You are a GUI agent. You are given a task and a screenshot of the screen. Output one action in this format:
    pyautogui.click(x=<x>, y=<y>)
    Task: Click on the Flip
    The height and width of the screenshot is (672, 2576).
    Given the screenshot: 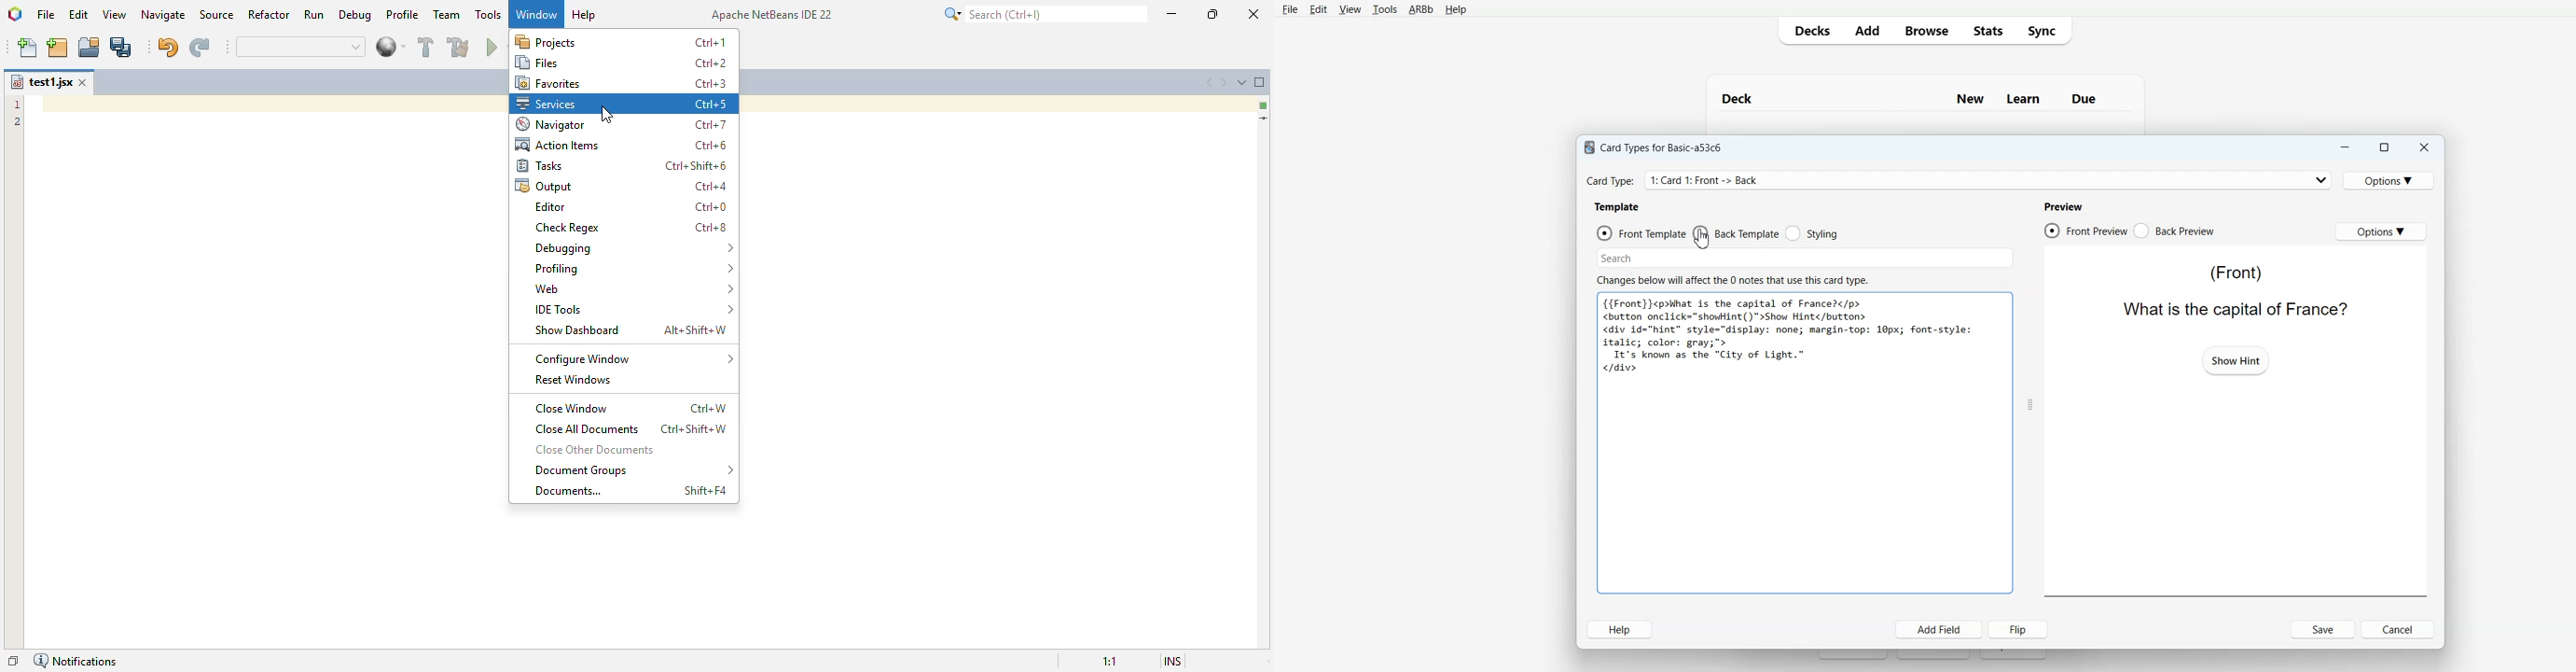 What is the action you would take?
    pyautogui.click(x=2021, y=629)
    